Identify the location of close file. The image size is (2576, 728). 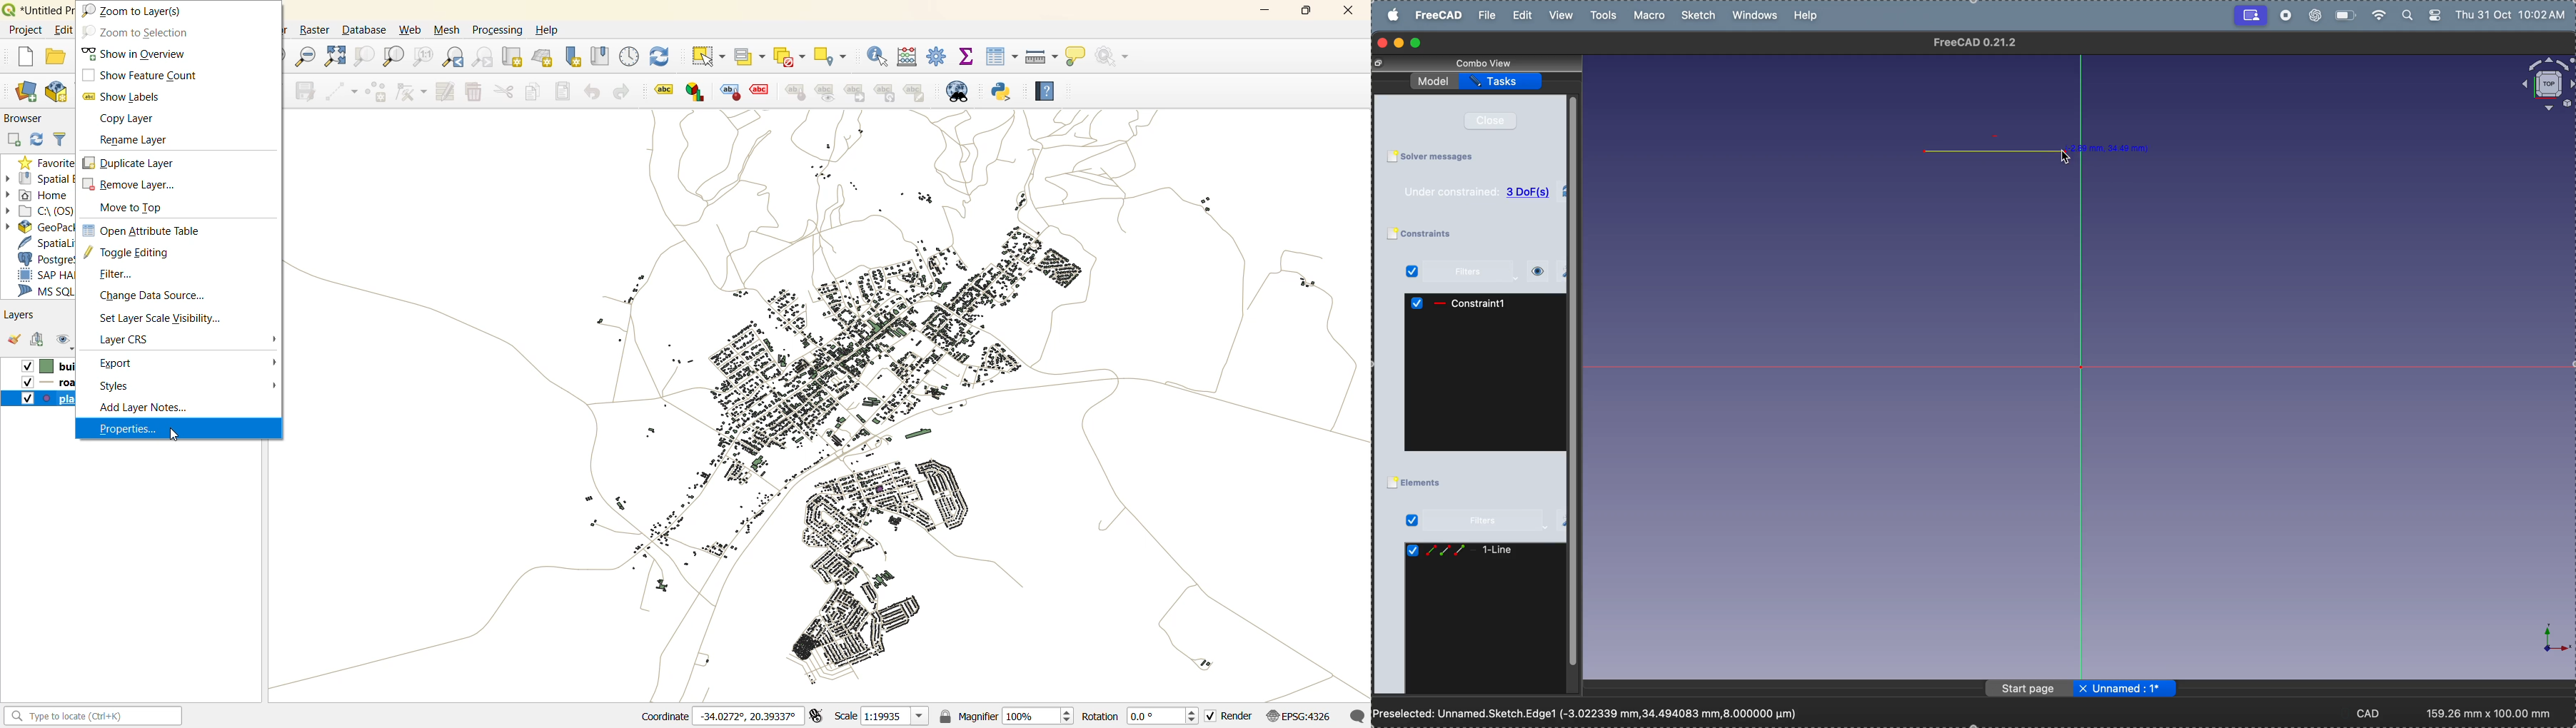
(2083, 689).